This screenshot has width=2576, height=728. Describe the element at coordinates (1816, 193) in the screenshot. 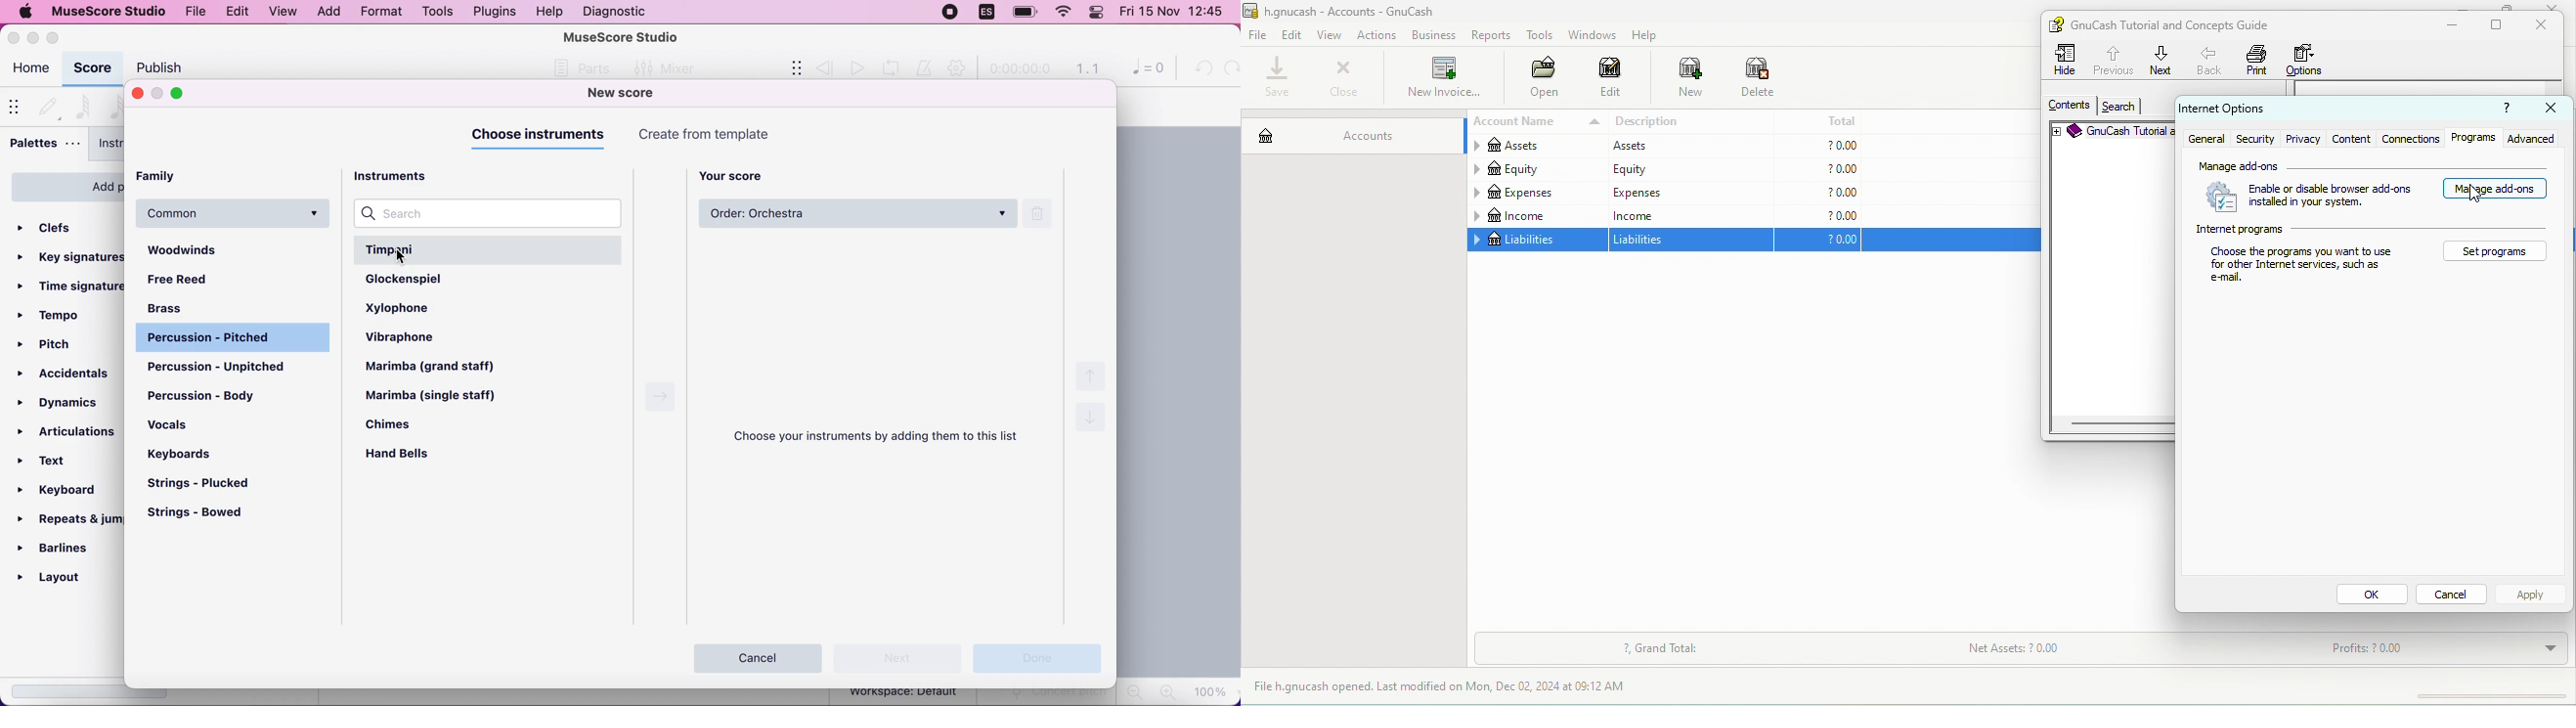

I see `?0.00` at that location.